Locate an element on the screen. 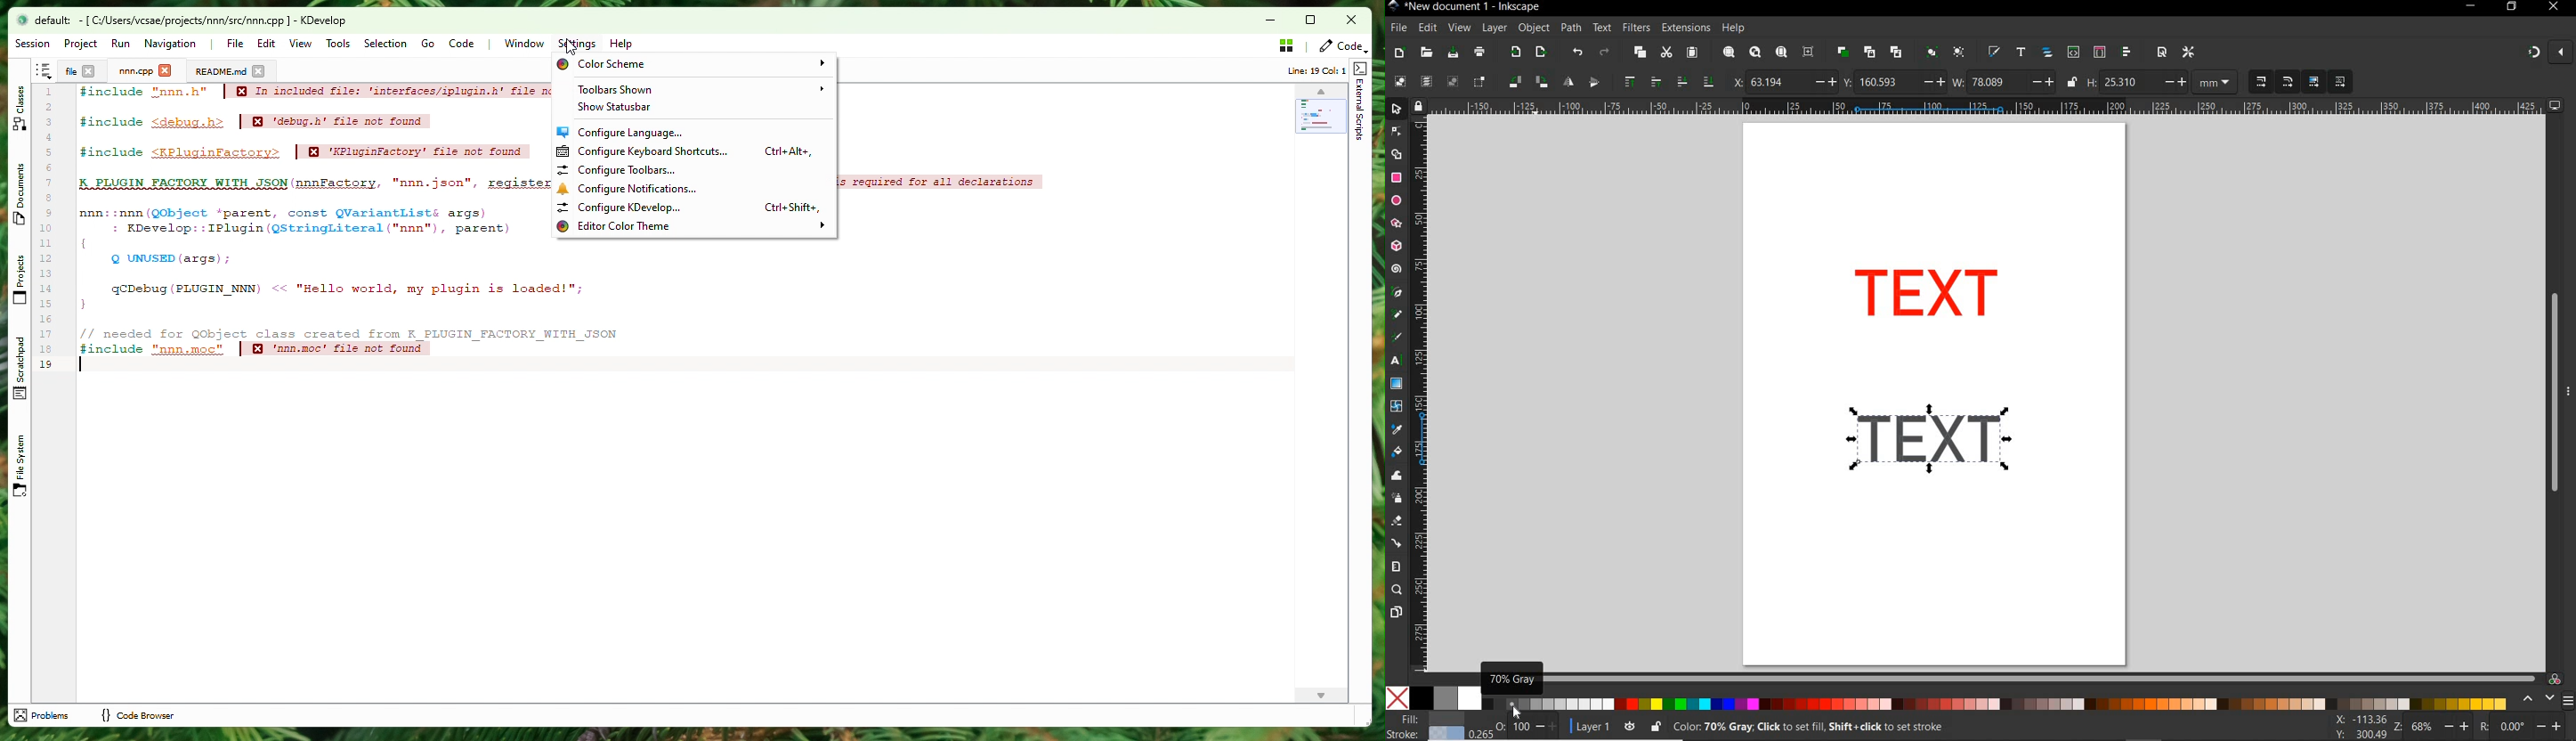 The image size is (2576, 756). open selectors is located at coordinates (2099, 53).